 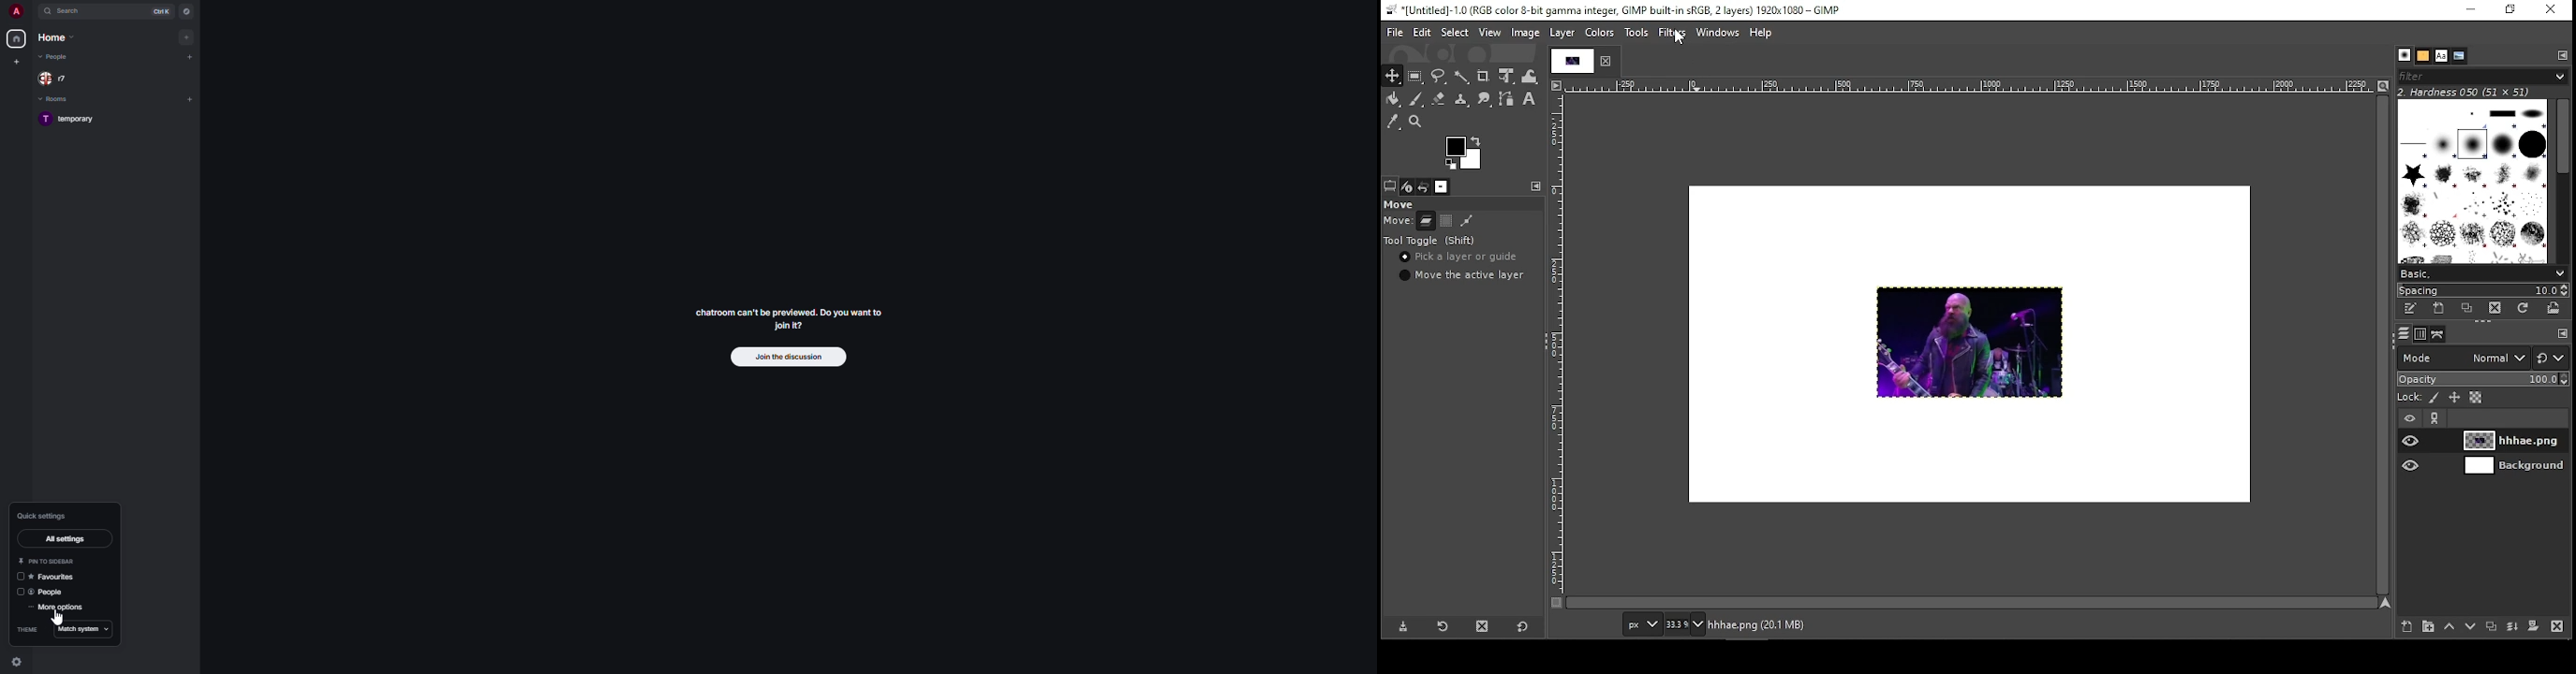 I want to click on merge layer, so click(x=2511, y=629).